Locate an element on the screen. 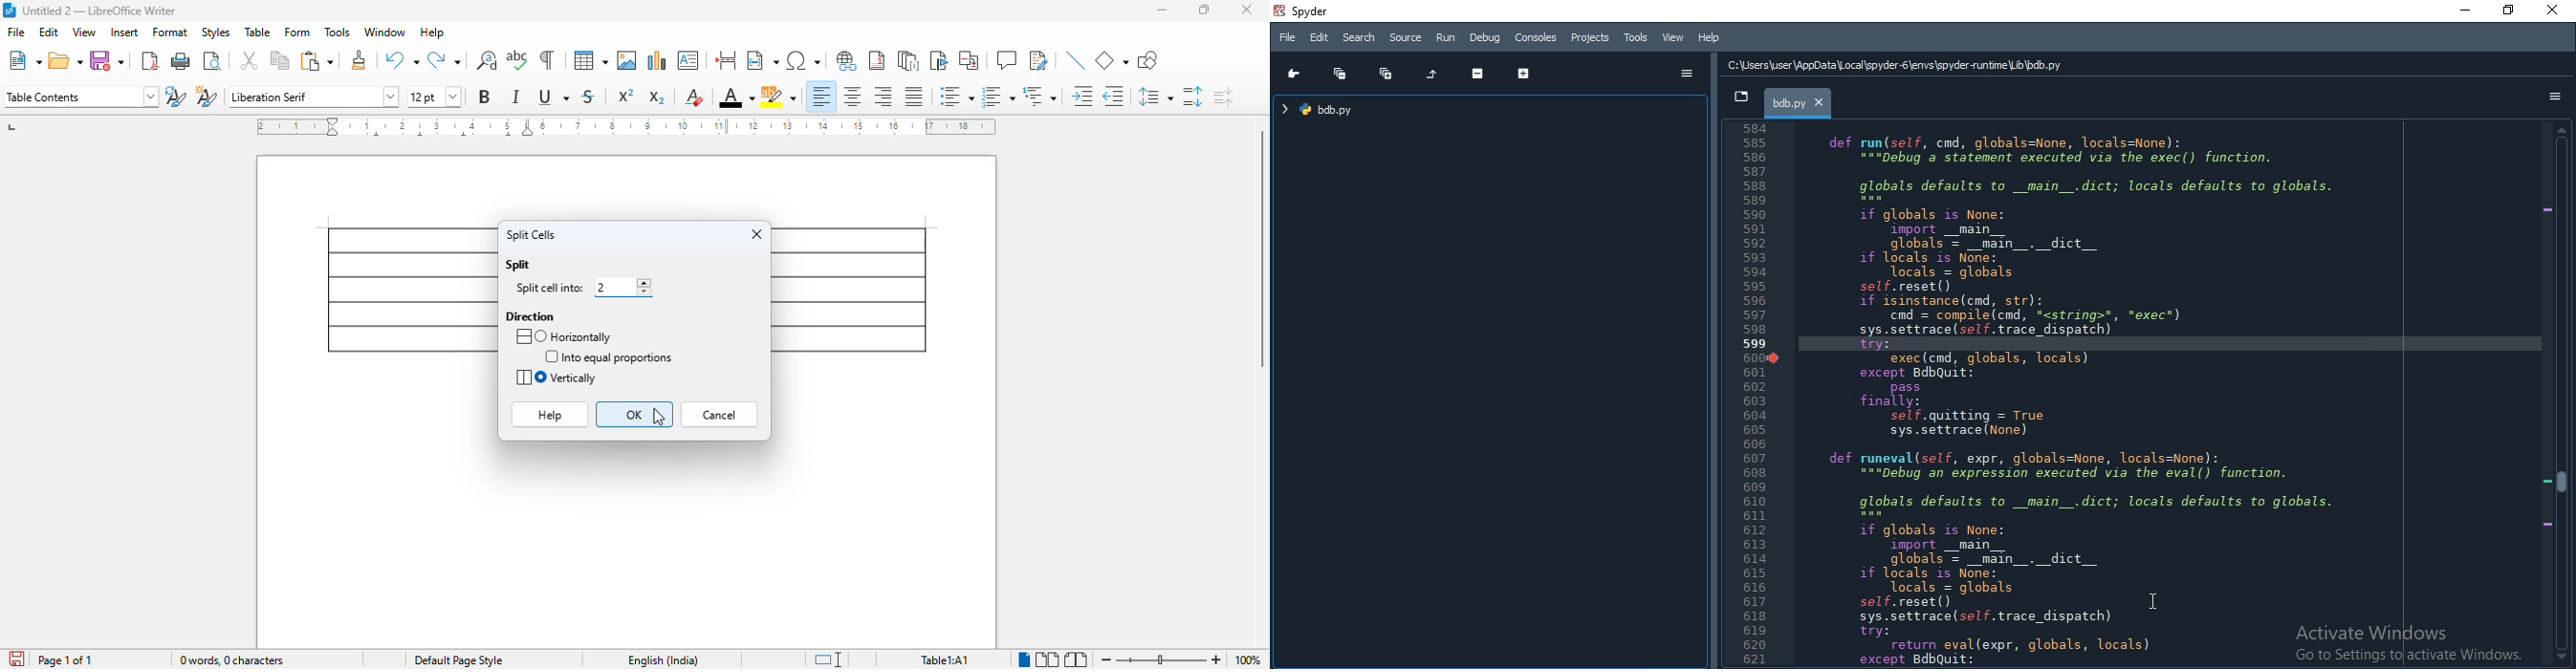 This screenshot has width=2576, height=672. cursor is located at coordinates (658, 416).